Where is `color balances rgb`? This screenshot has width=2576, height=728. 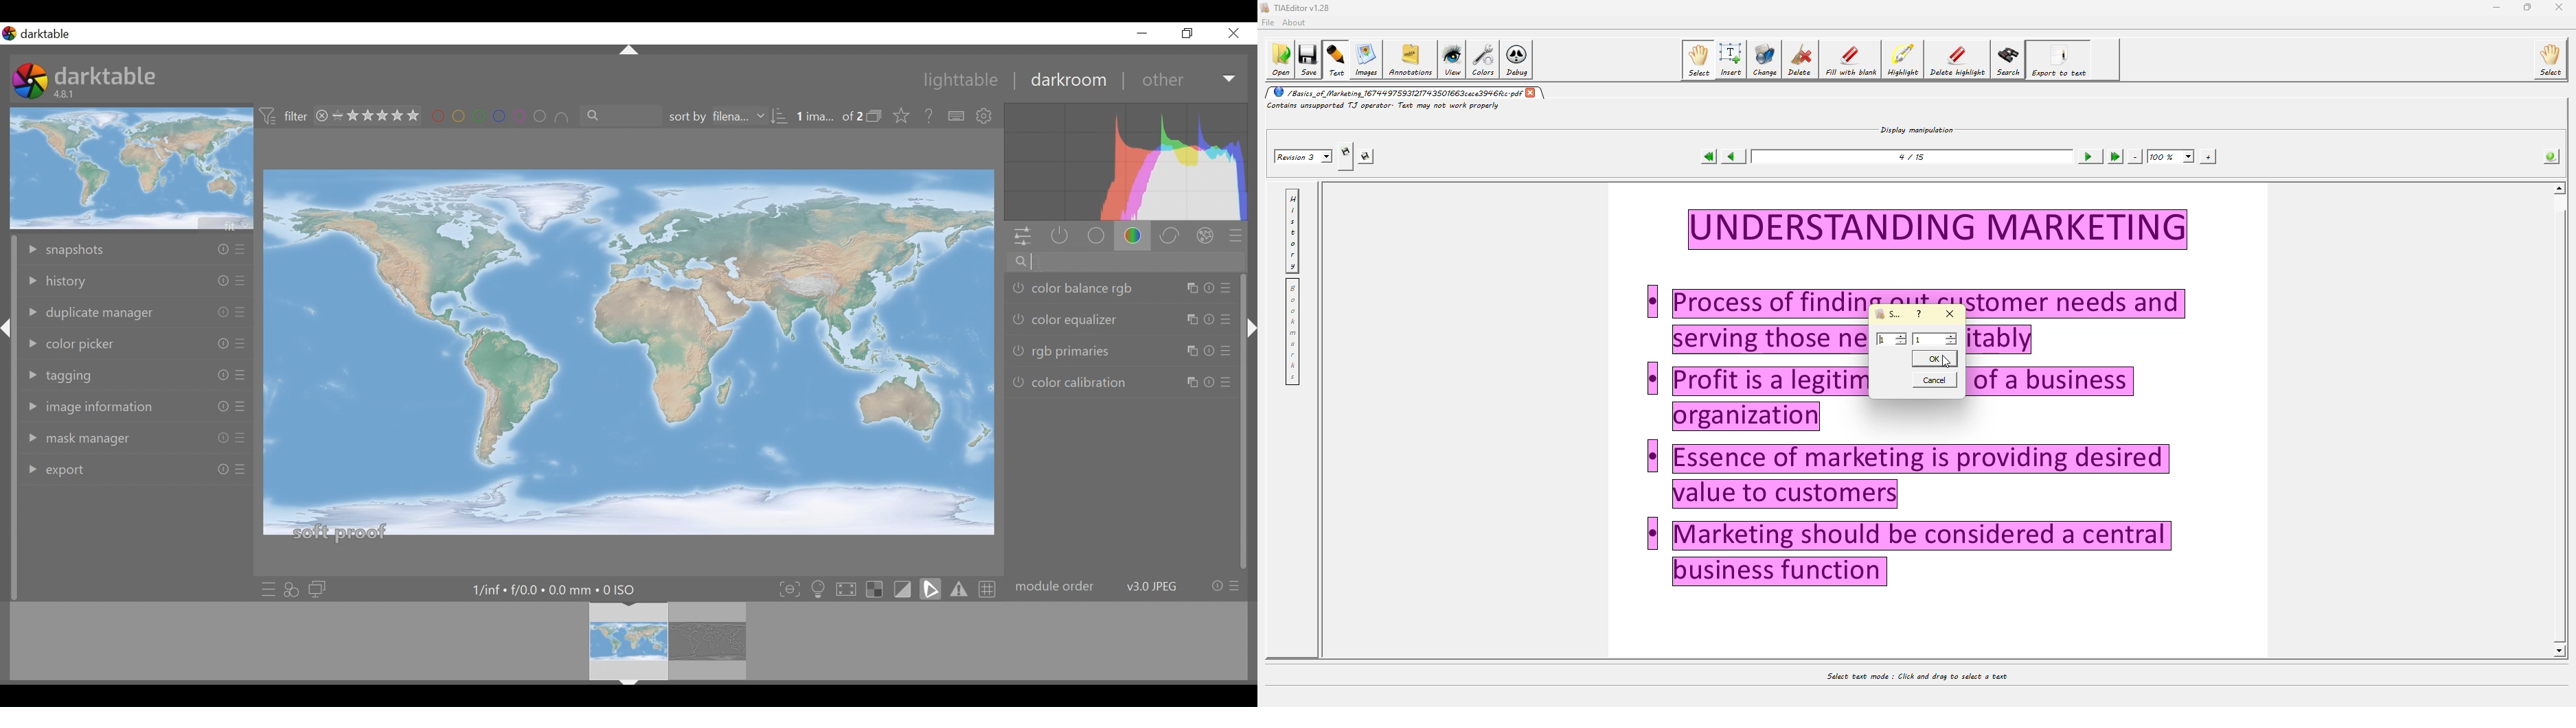 color balances rgb is located at coordinates (1119, 290).